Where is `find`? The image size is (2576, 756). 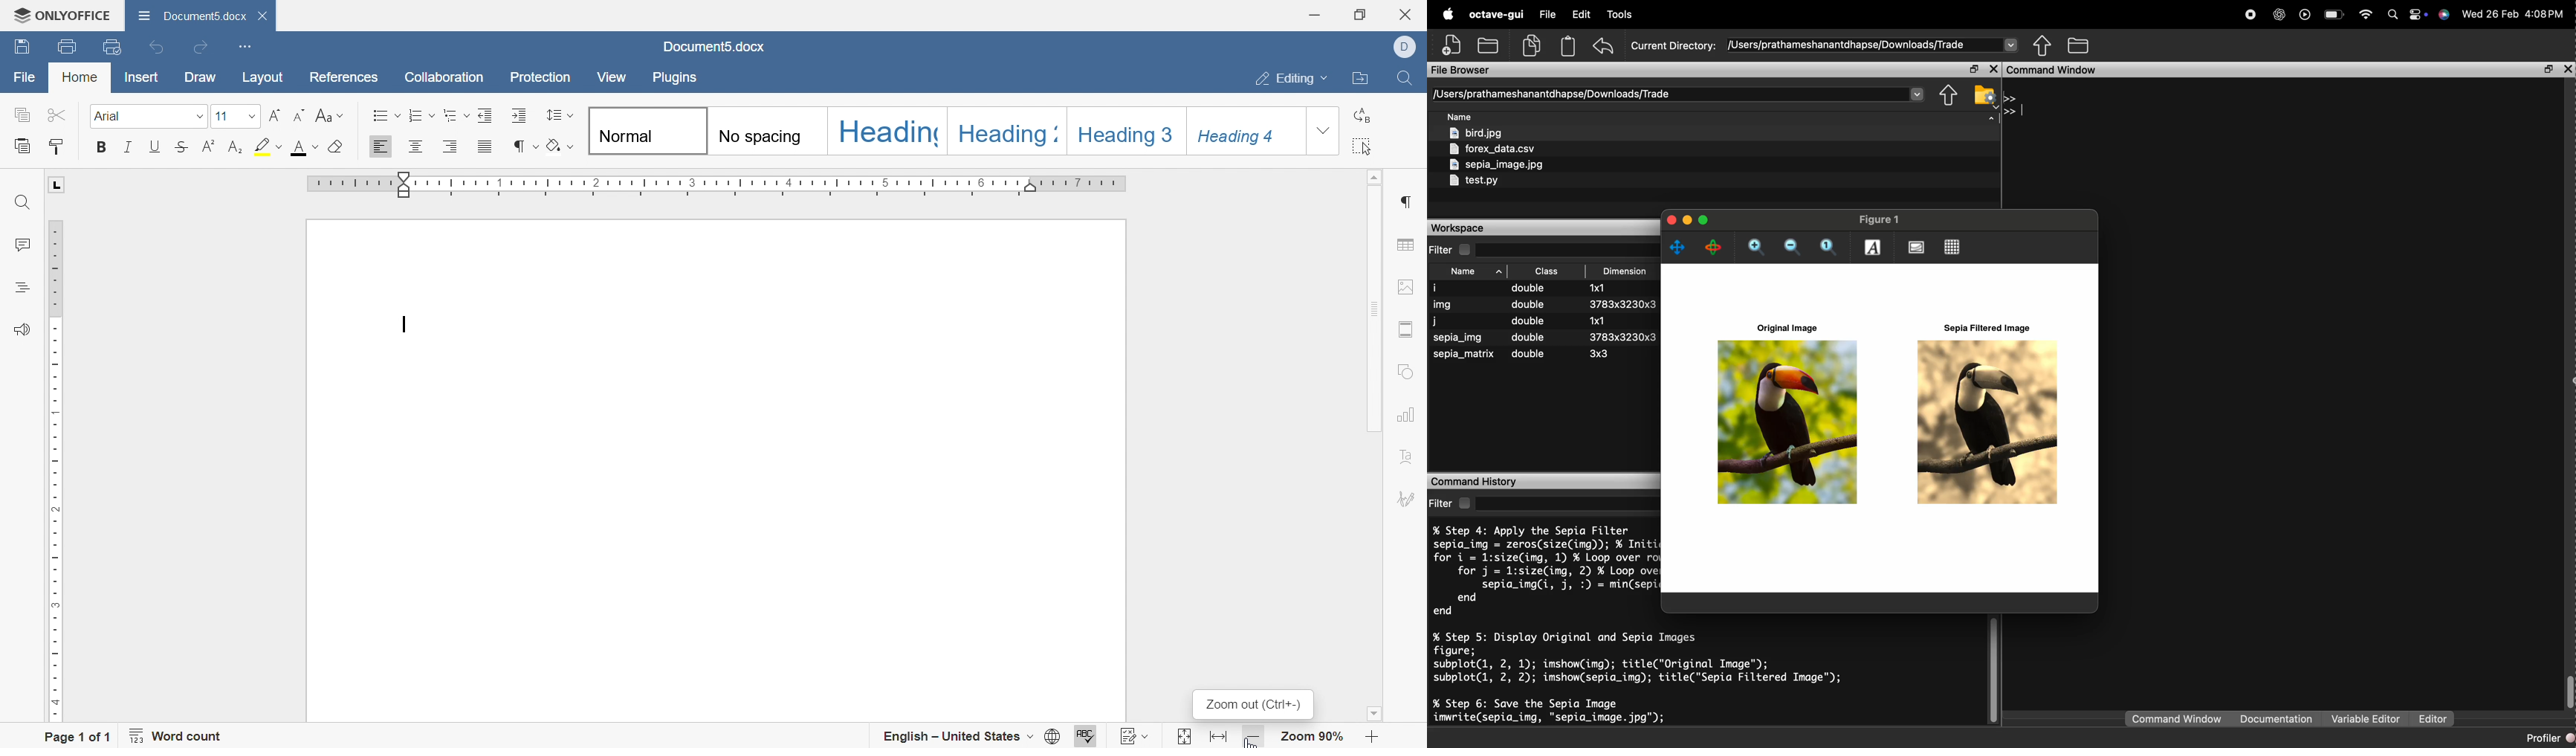
find is located at coordinates (1408, 78).